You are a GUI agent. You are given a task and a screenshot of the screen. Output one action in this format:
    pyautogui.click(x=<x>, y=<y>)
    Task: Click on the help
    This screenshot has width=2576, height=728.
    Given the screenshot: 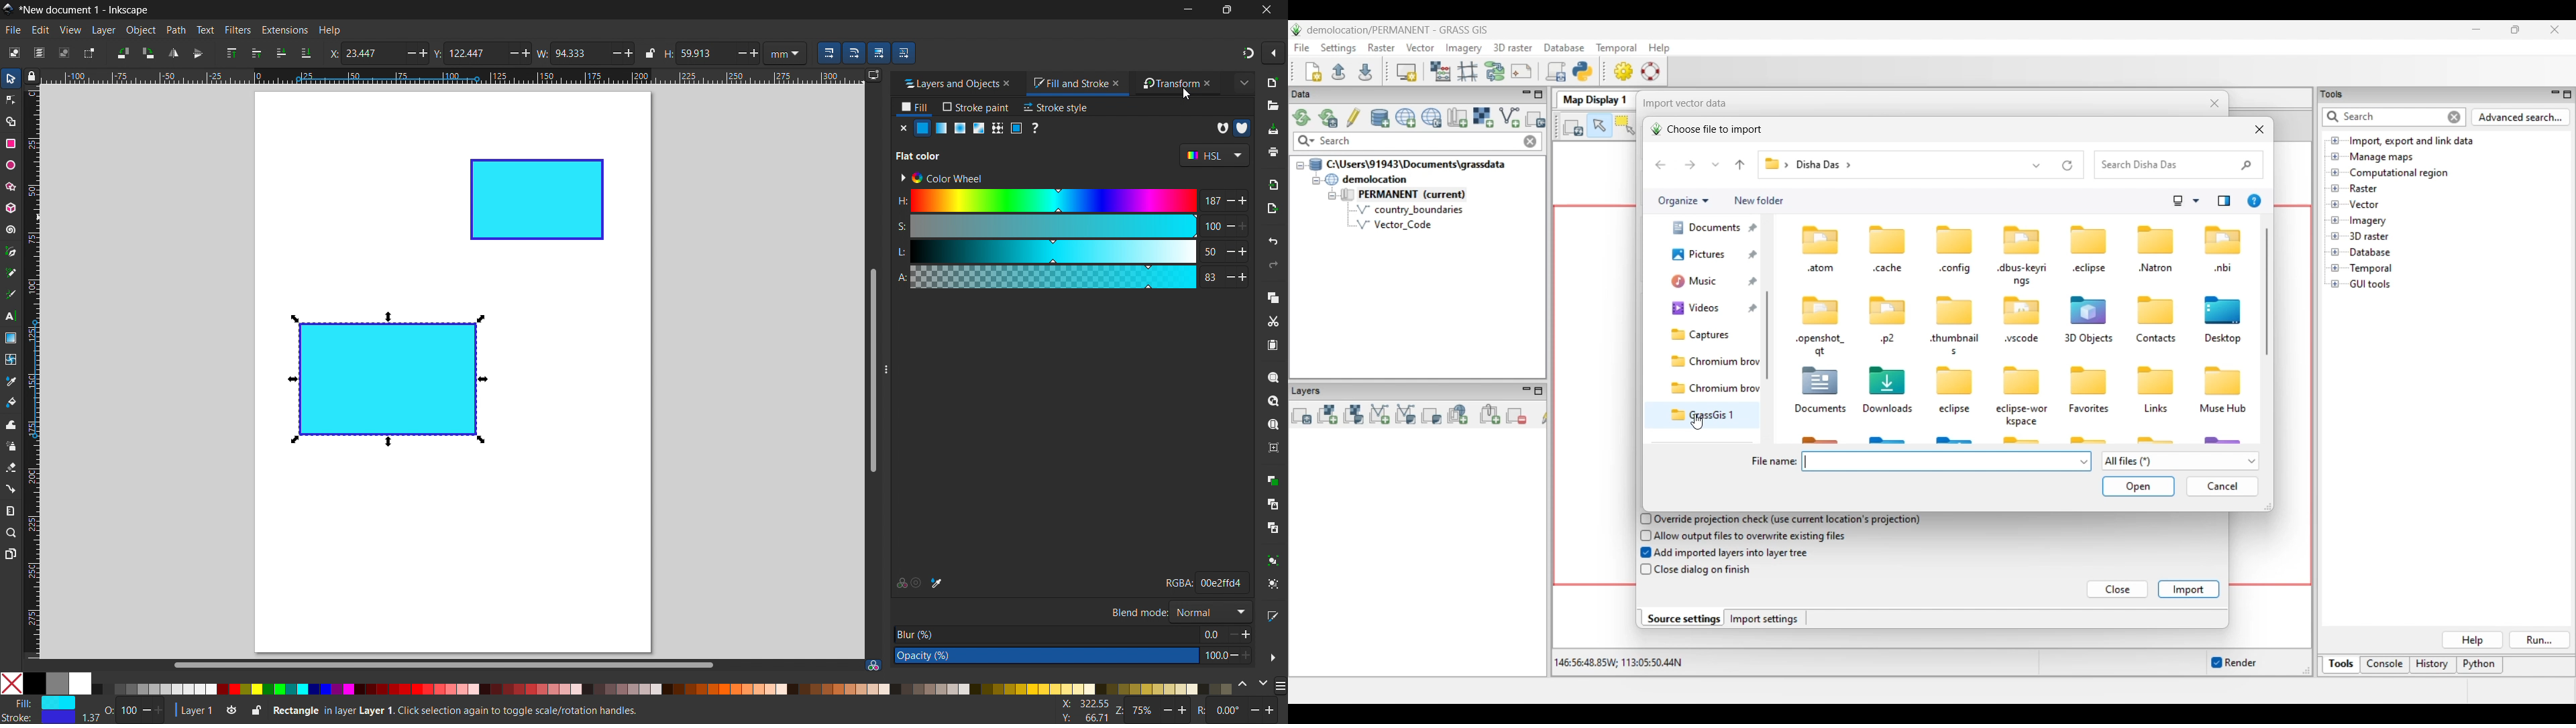 What is the action you would take?
    pyautogui.click(x=329, y=31)
    